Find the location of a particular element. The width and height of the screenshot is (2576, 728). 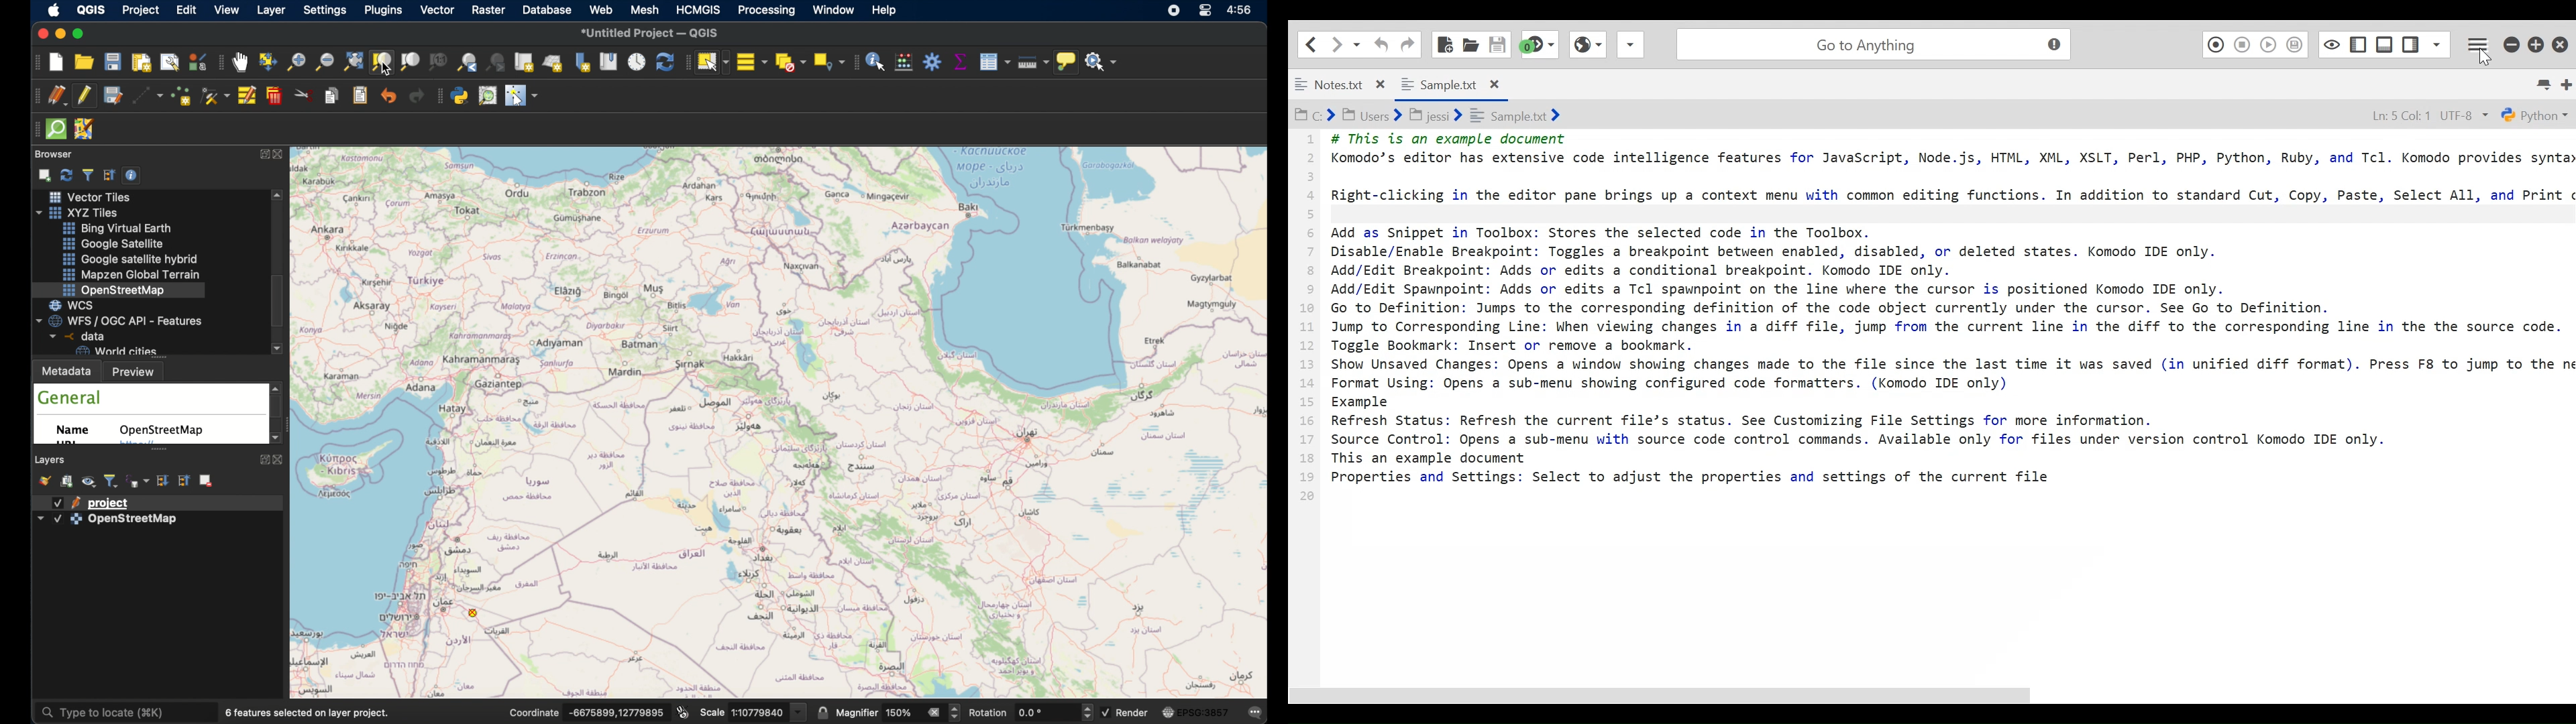

google satellite hybrid is located at coordinates (128, 259).